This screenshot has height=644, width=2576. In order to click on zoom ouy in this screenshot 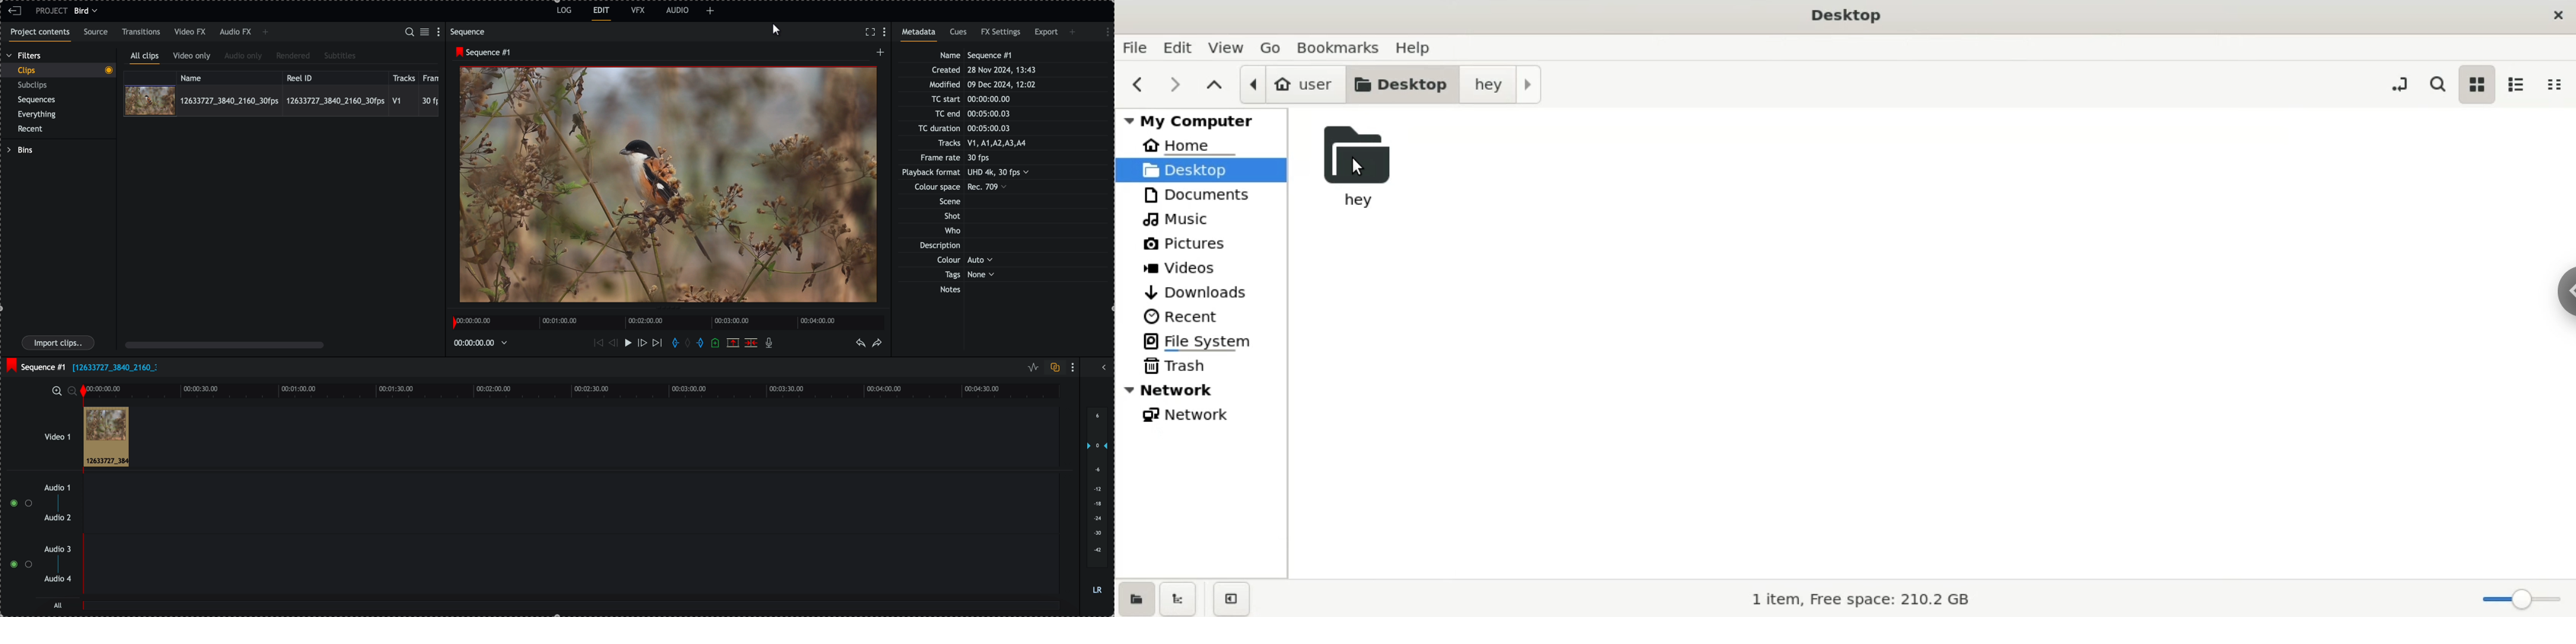, I will do `click(73, 391)`.